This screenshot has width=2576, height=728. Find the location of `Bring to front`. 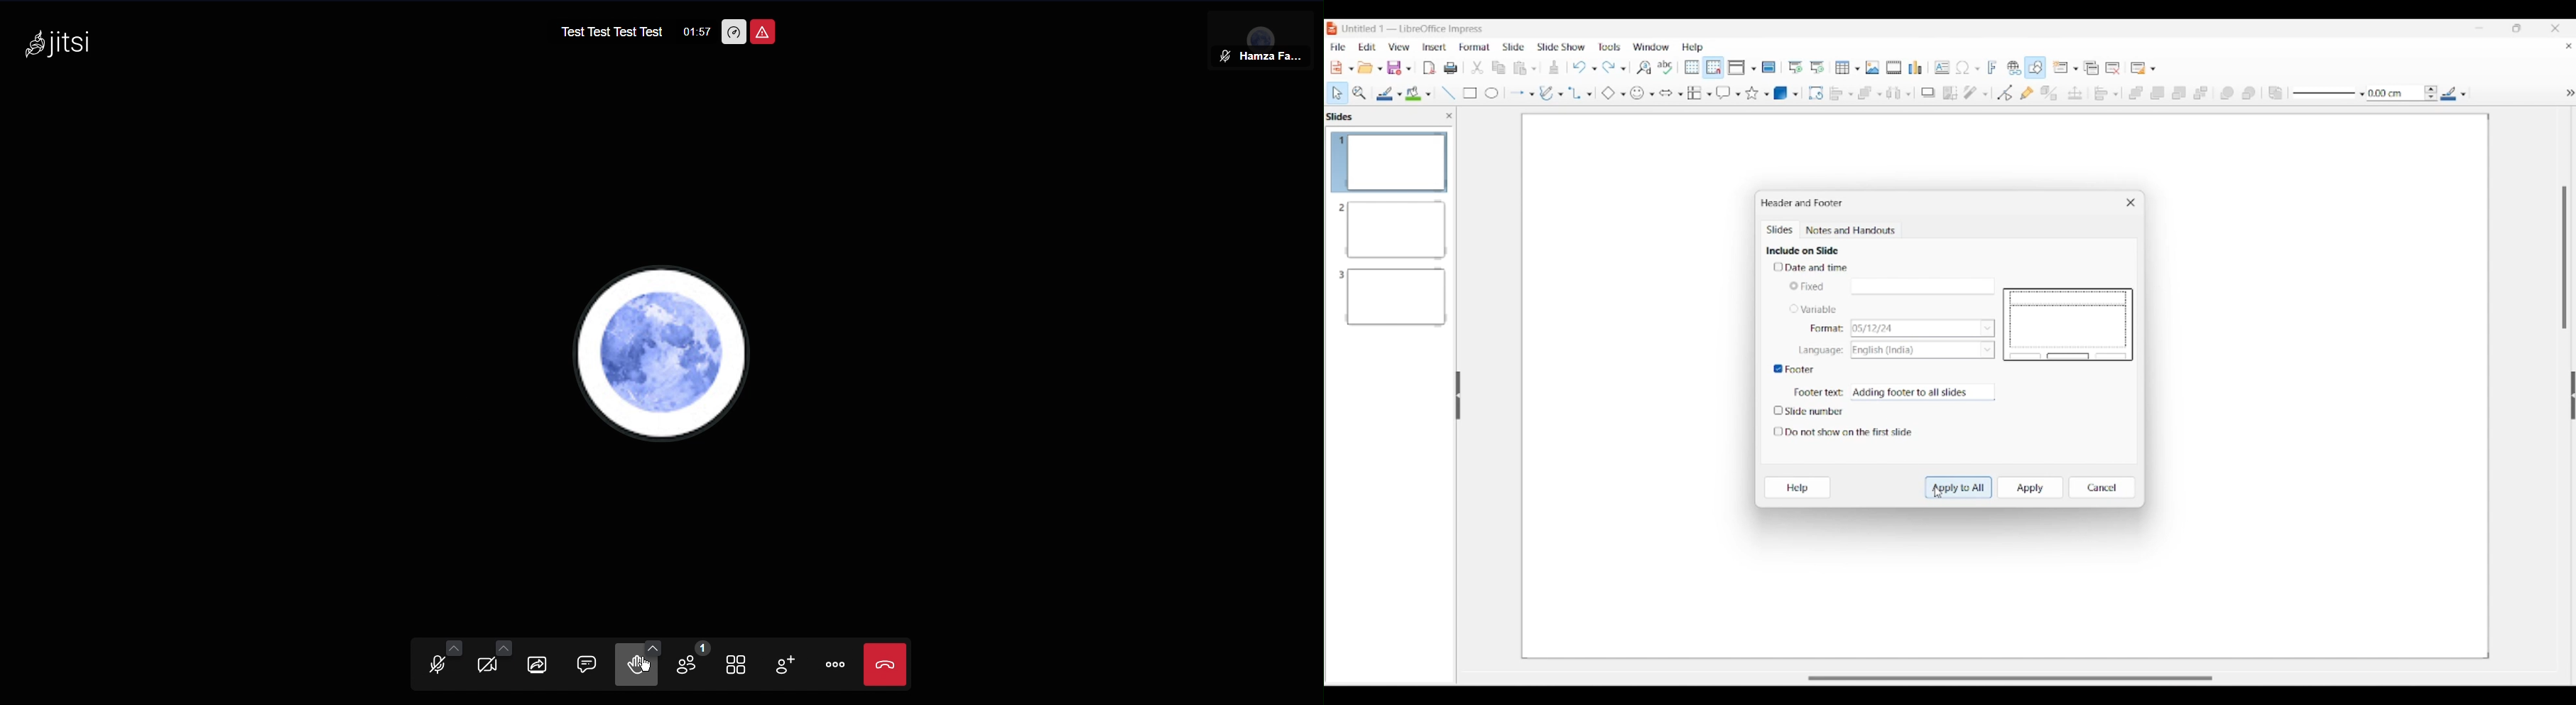

Bring to front is located at coordinates (2136, 93).